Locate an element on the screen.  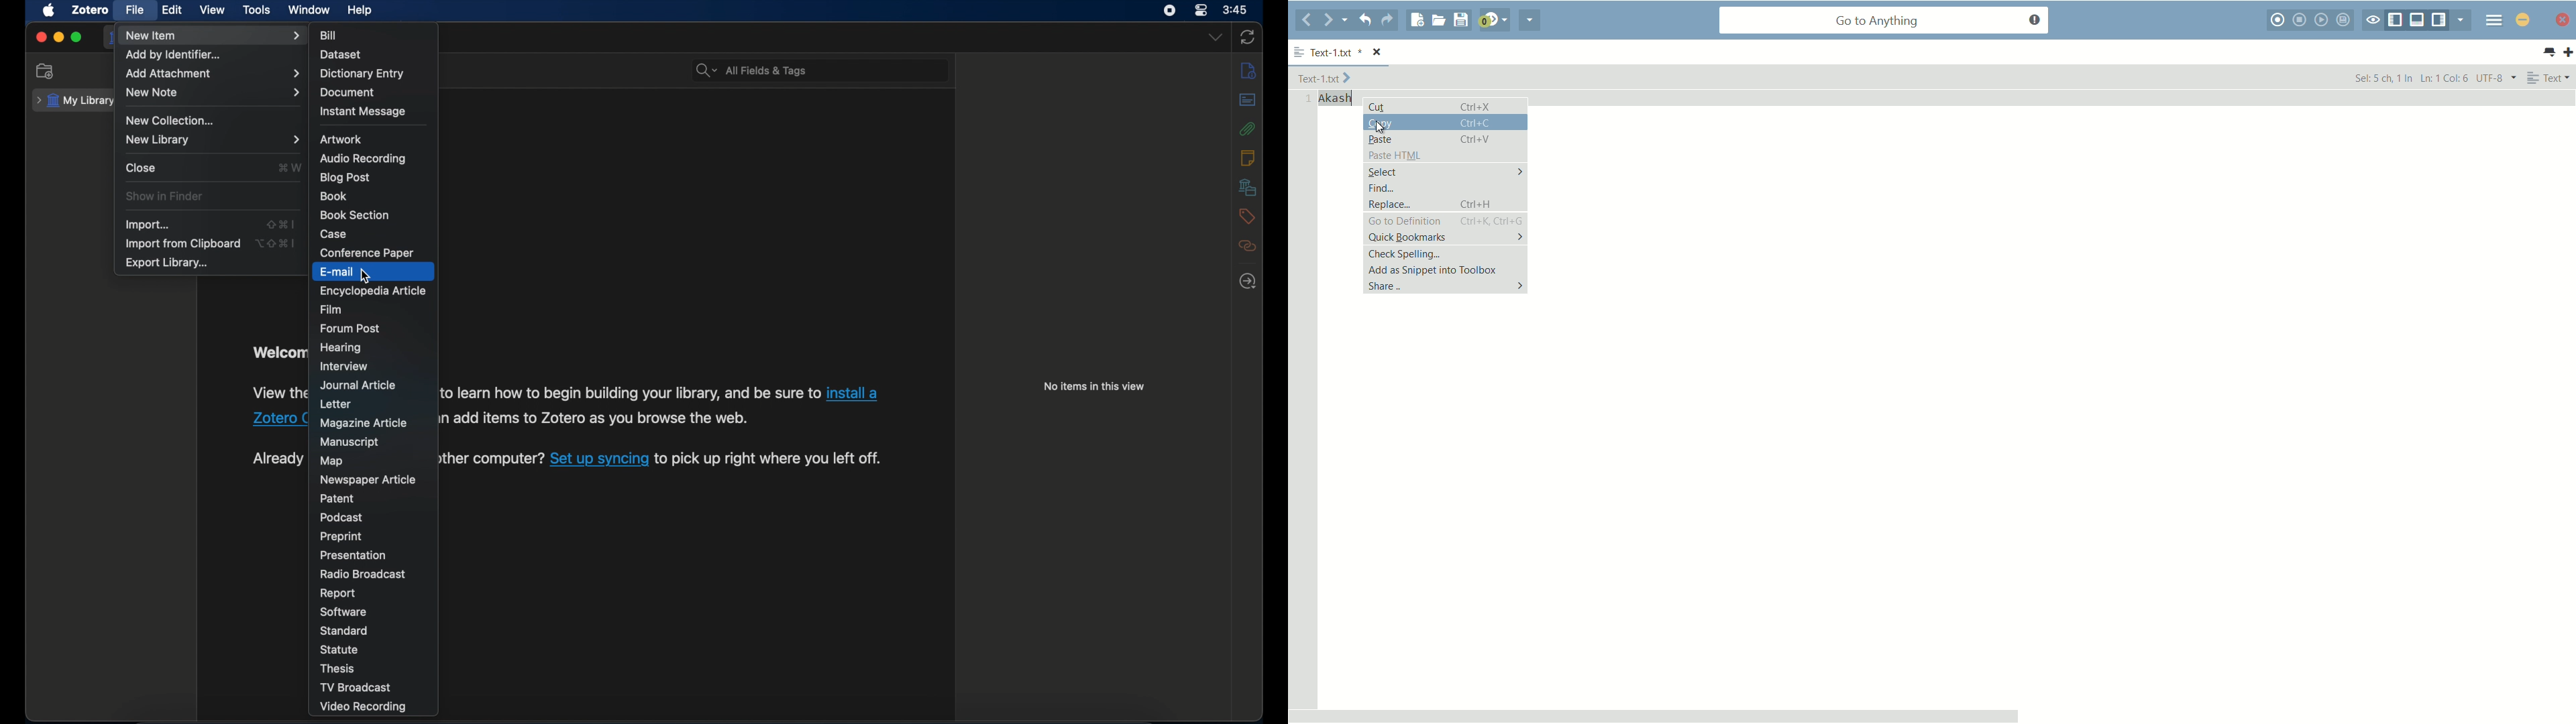
sync is located at coordinates (1248, 36).